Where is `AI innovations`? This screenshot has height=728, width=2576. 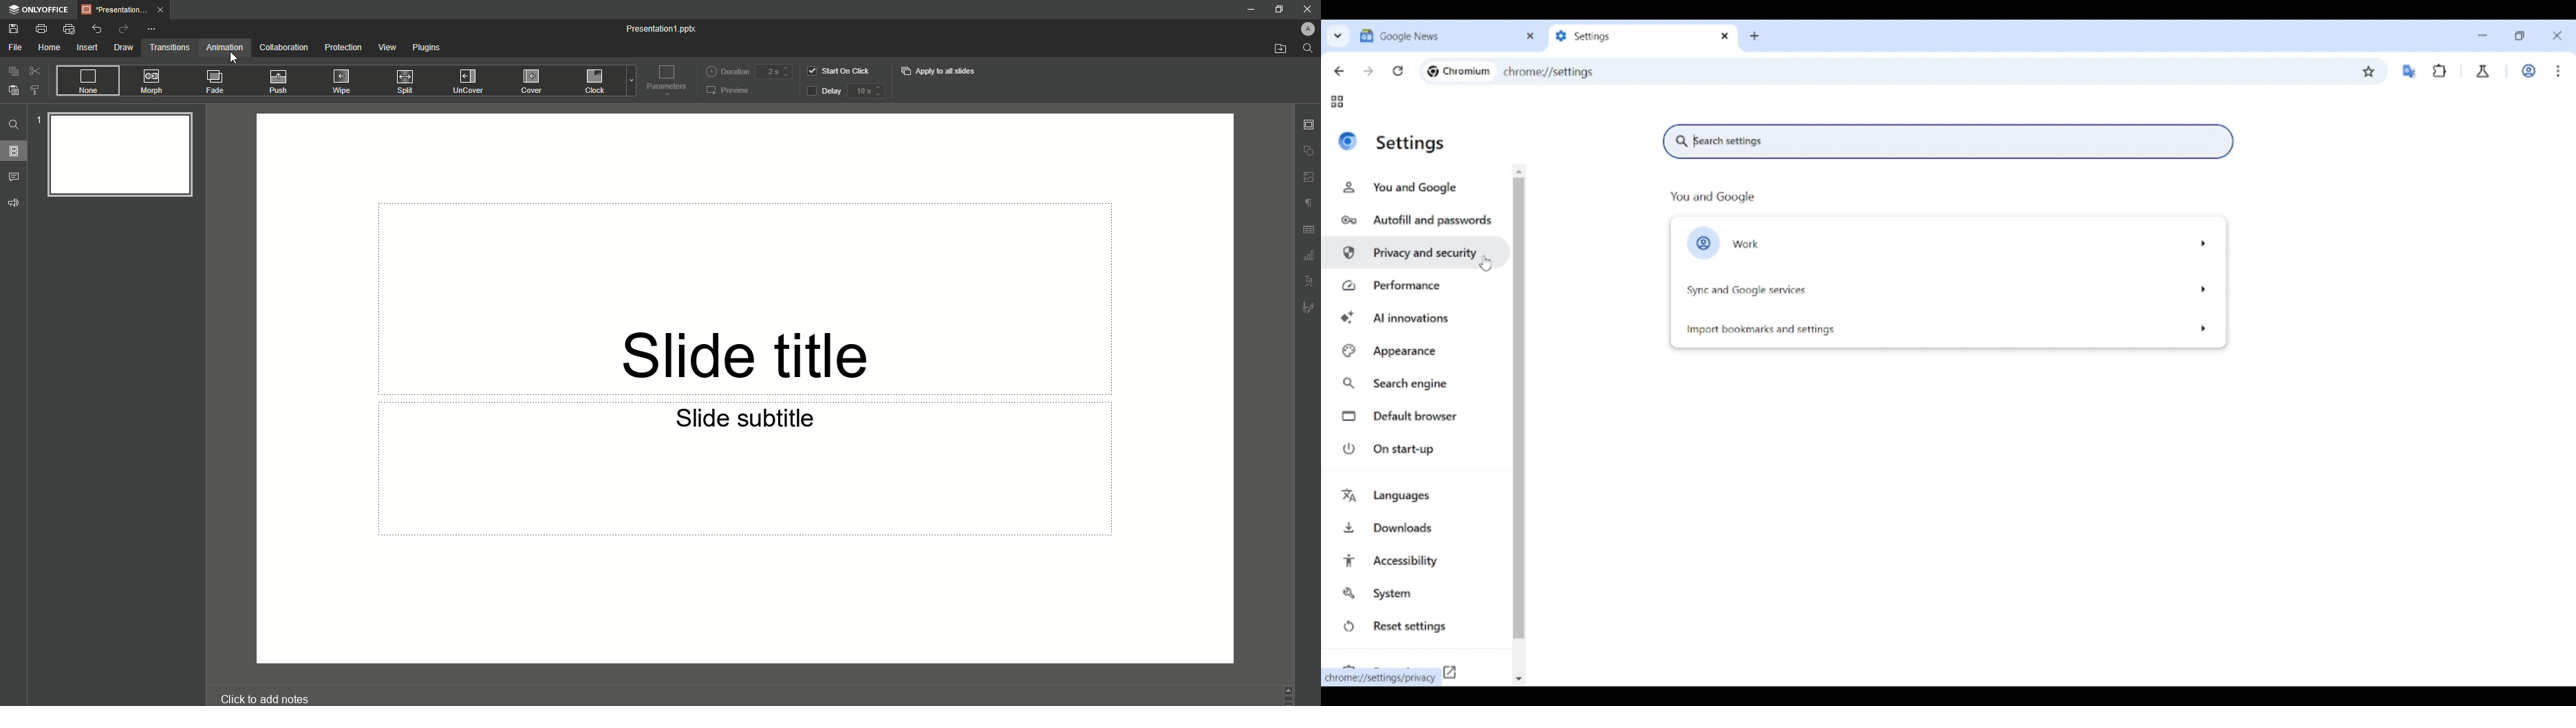 AI innovations is located at coordinates (1416, 316).